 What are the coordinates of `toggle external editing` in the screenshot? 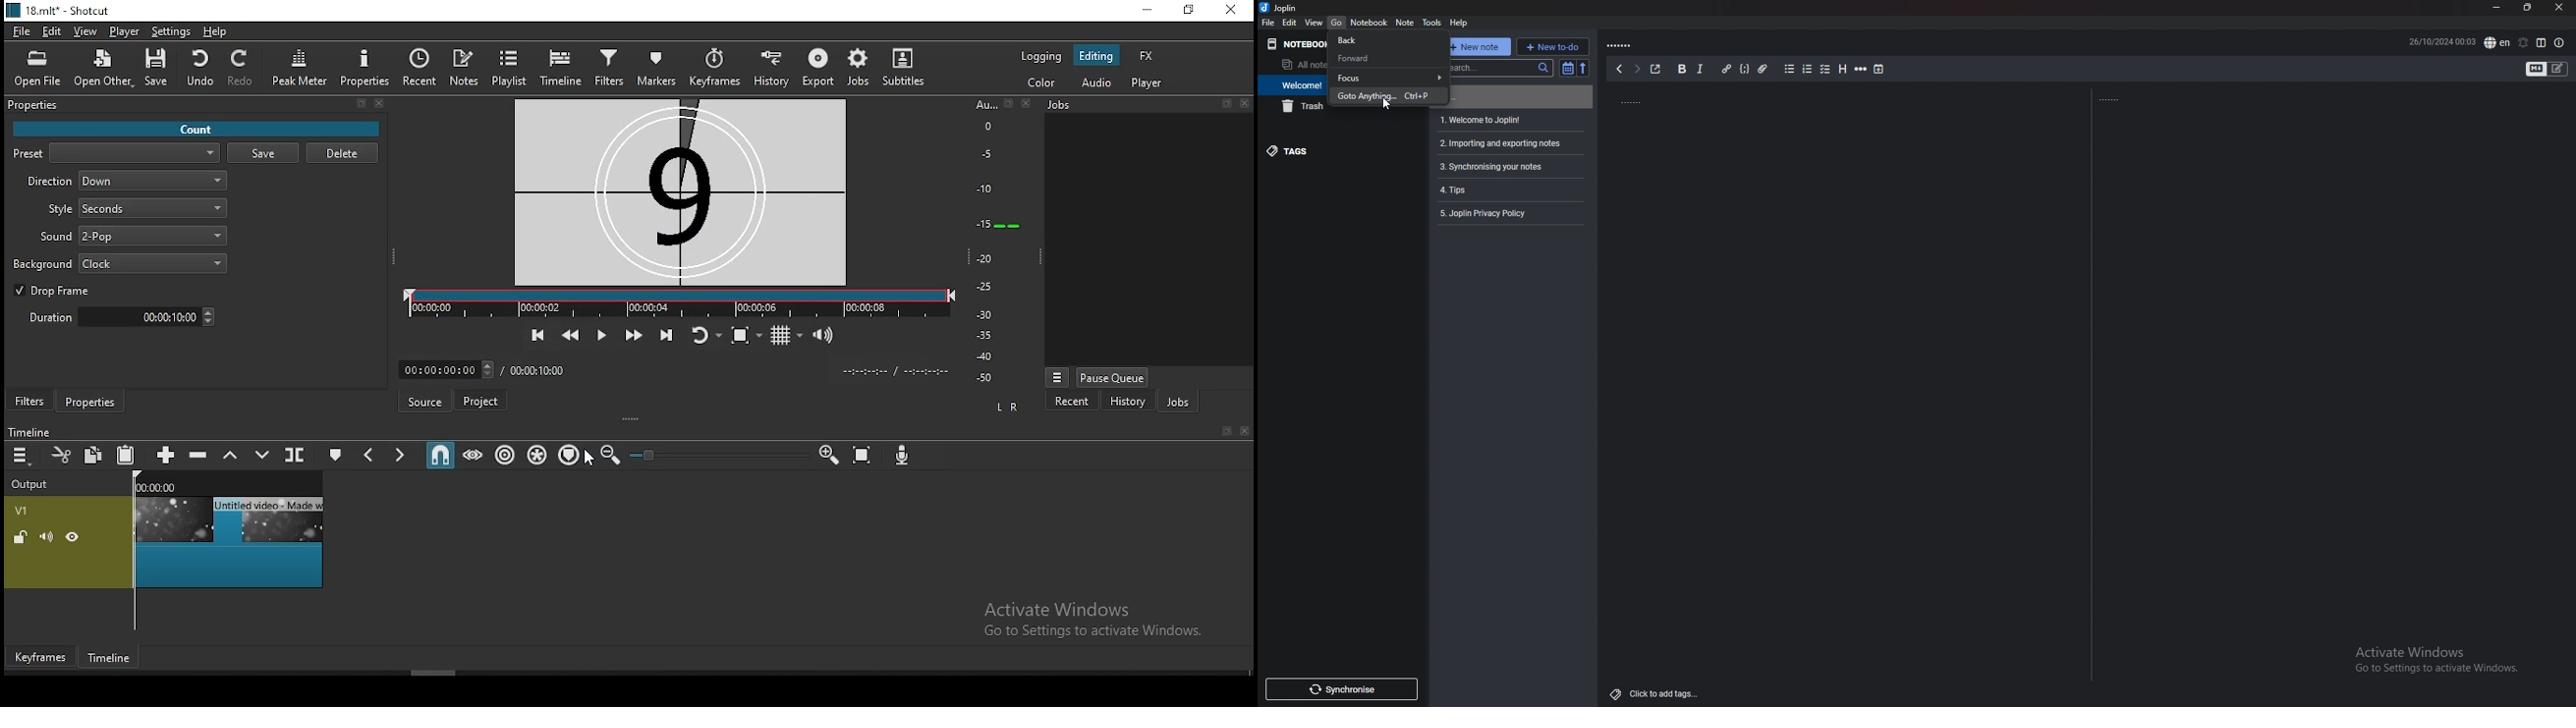 It's located at (1655, 69).